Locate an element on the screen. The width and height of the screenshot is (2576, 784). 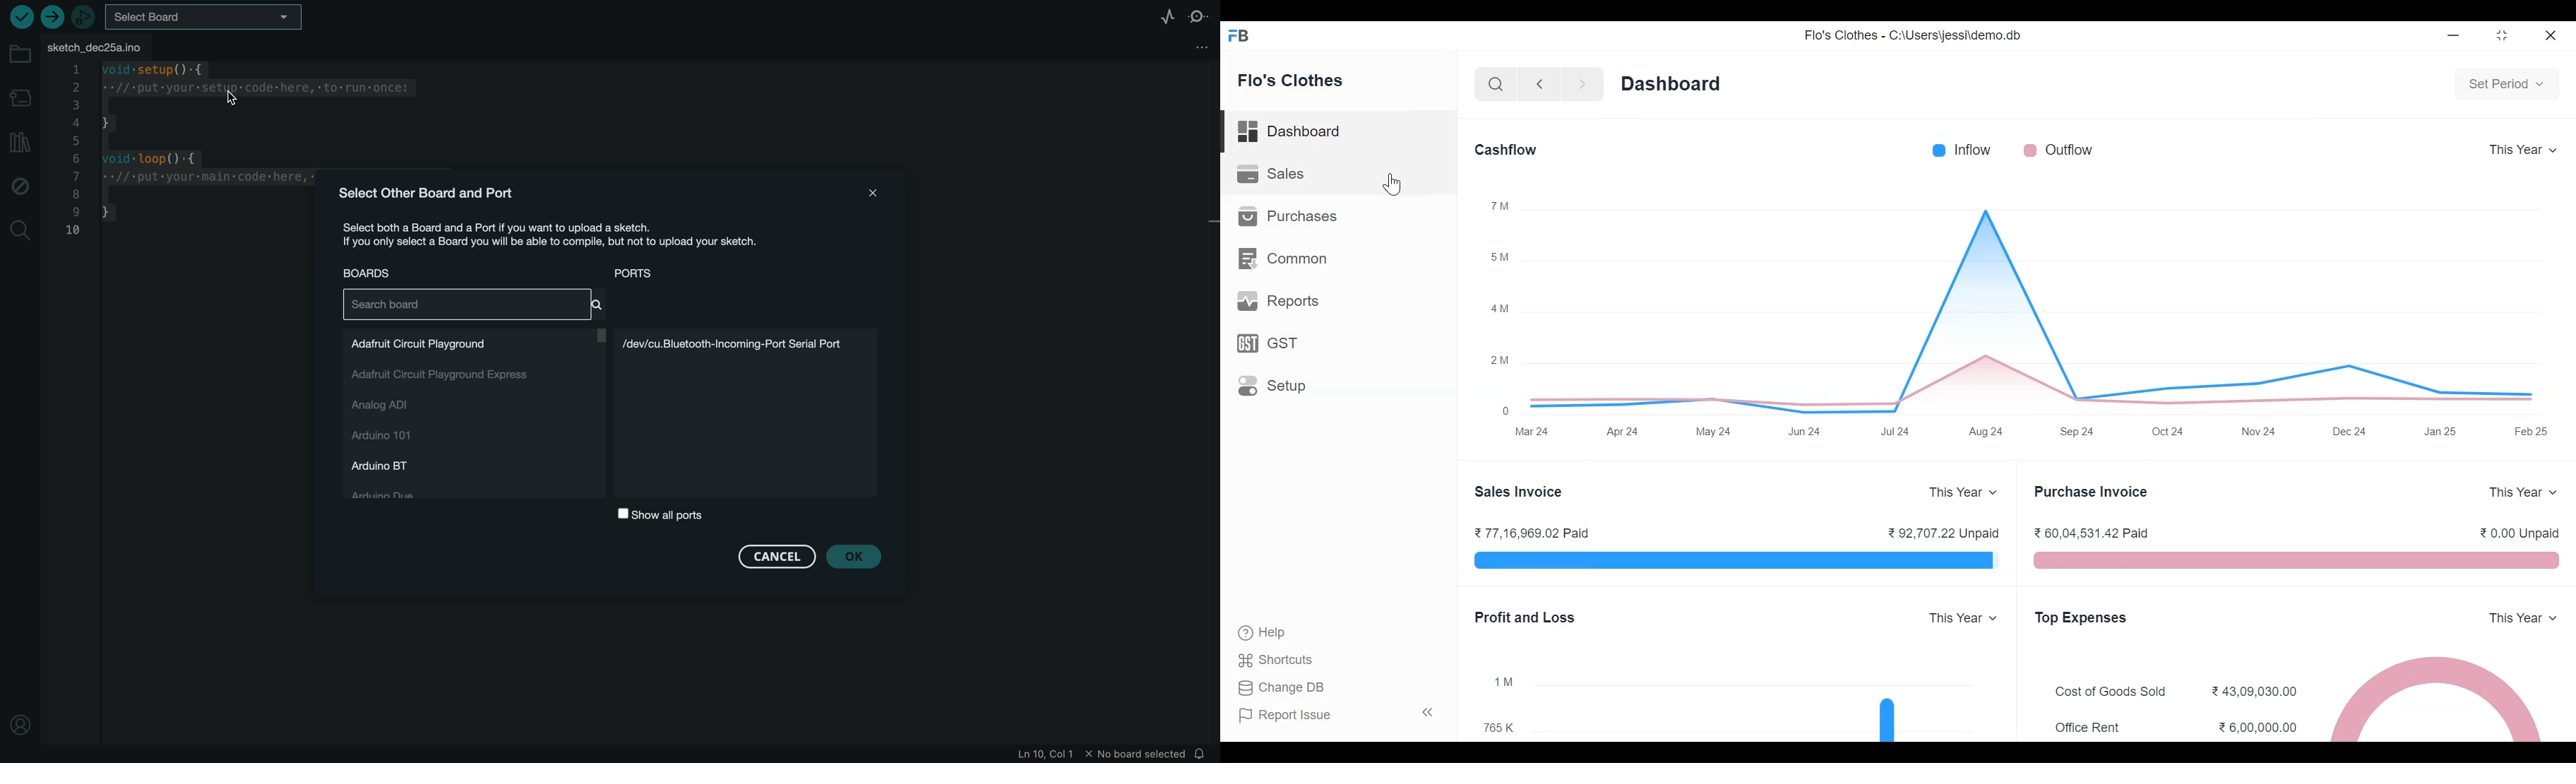
Change DB is located at coordinates (1281, 688).